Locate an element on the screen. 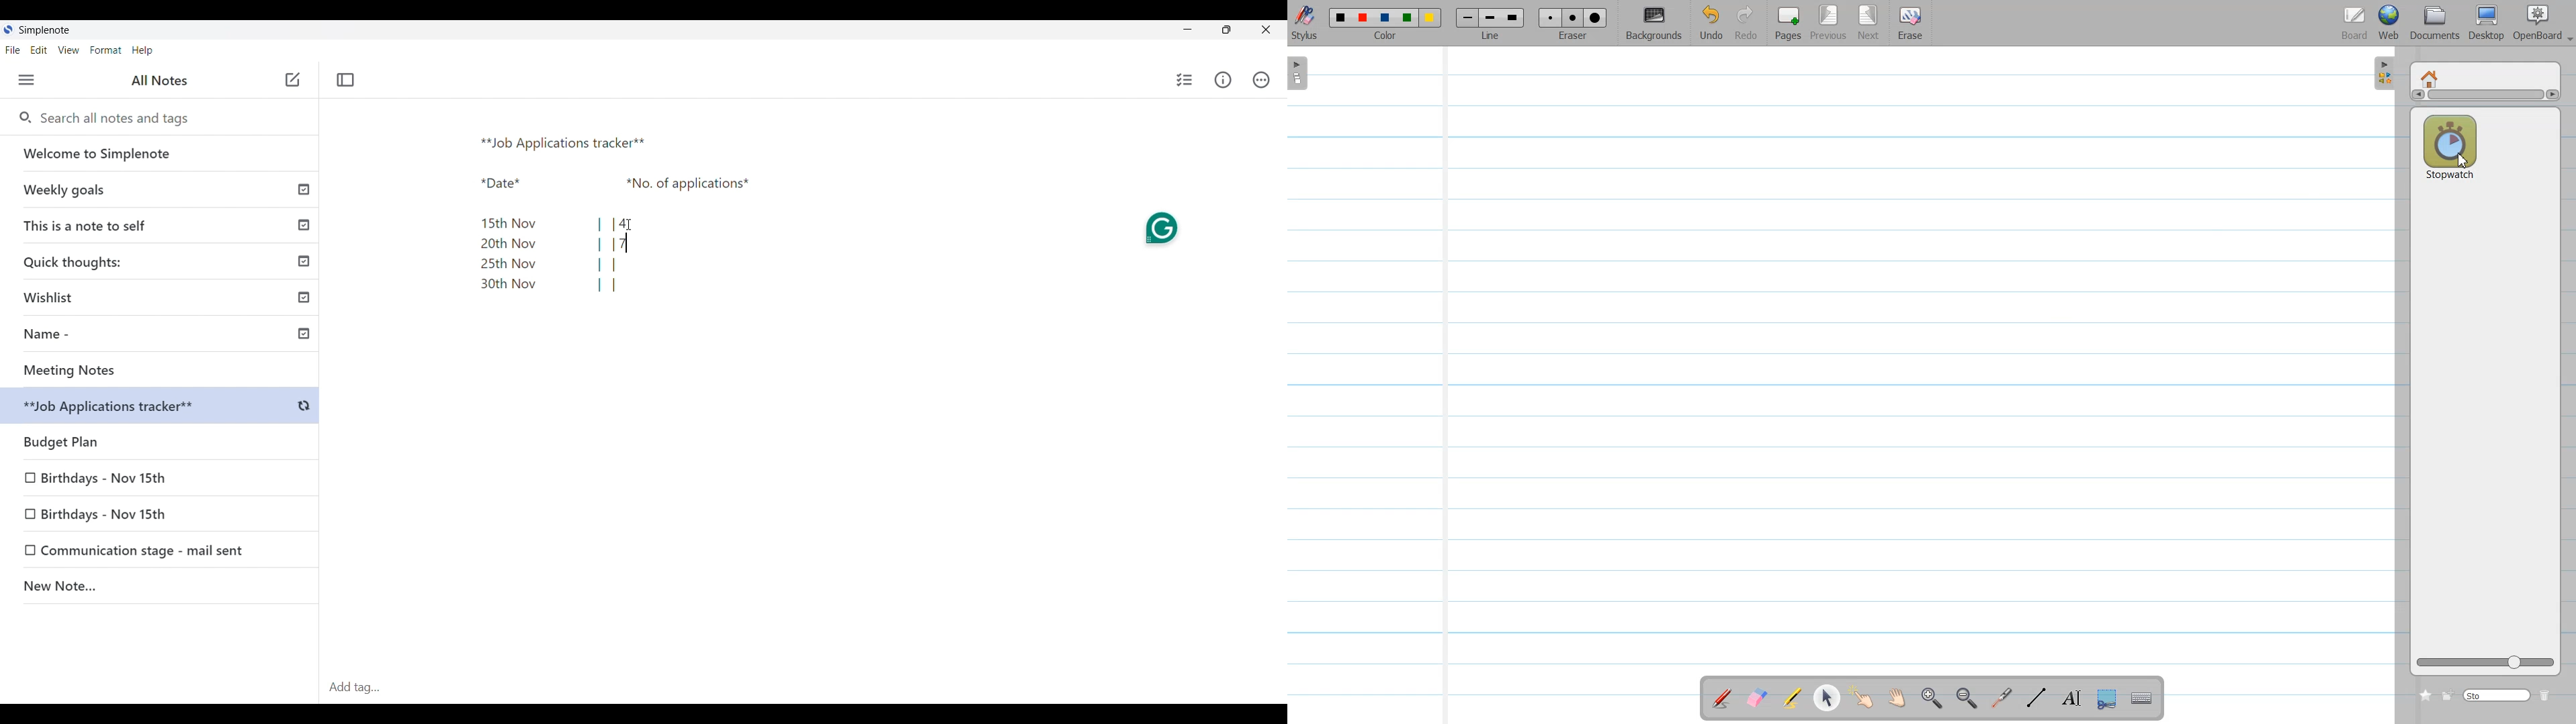 The width and height of the screenshot is (2576, 728). Toggle focus mode is located at coordinates (345, 80).